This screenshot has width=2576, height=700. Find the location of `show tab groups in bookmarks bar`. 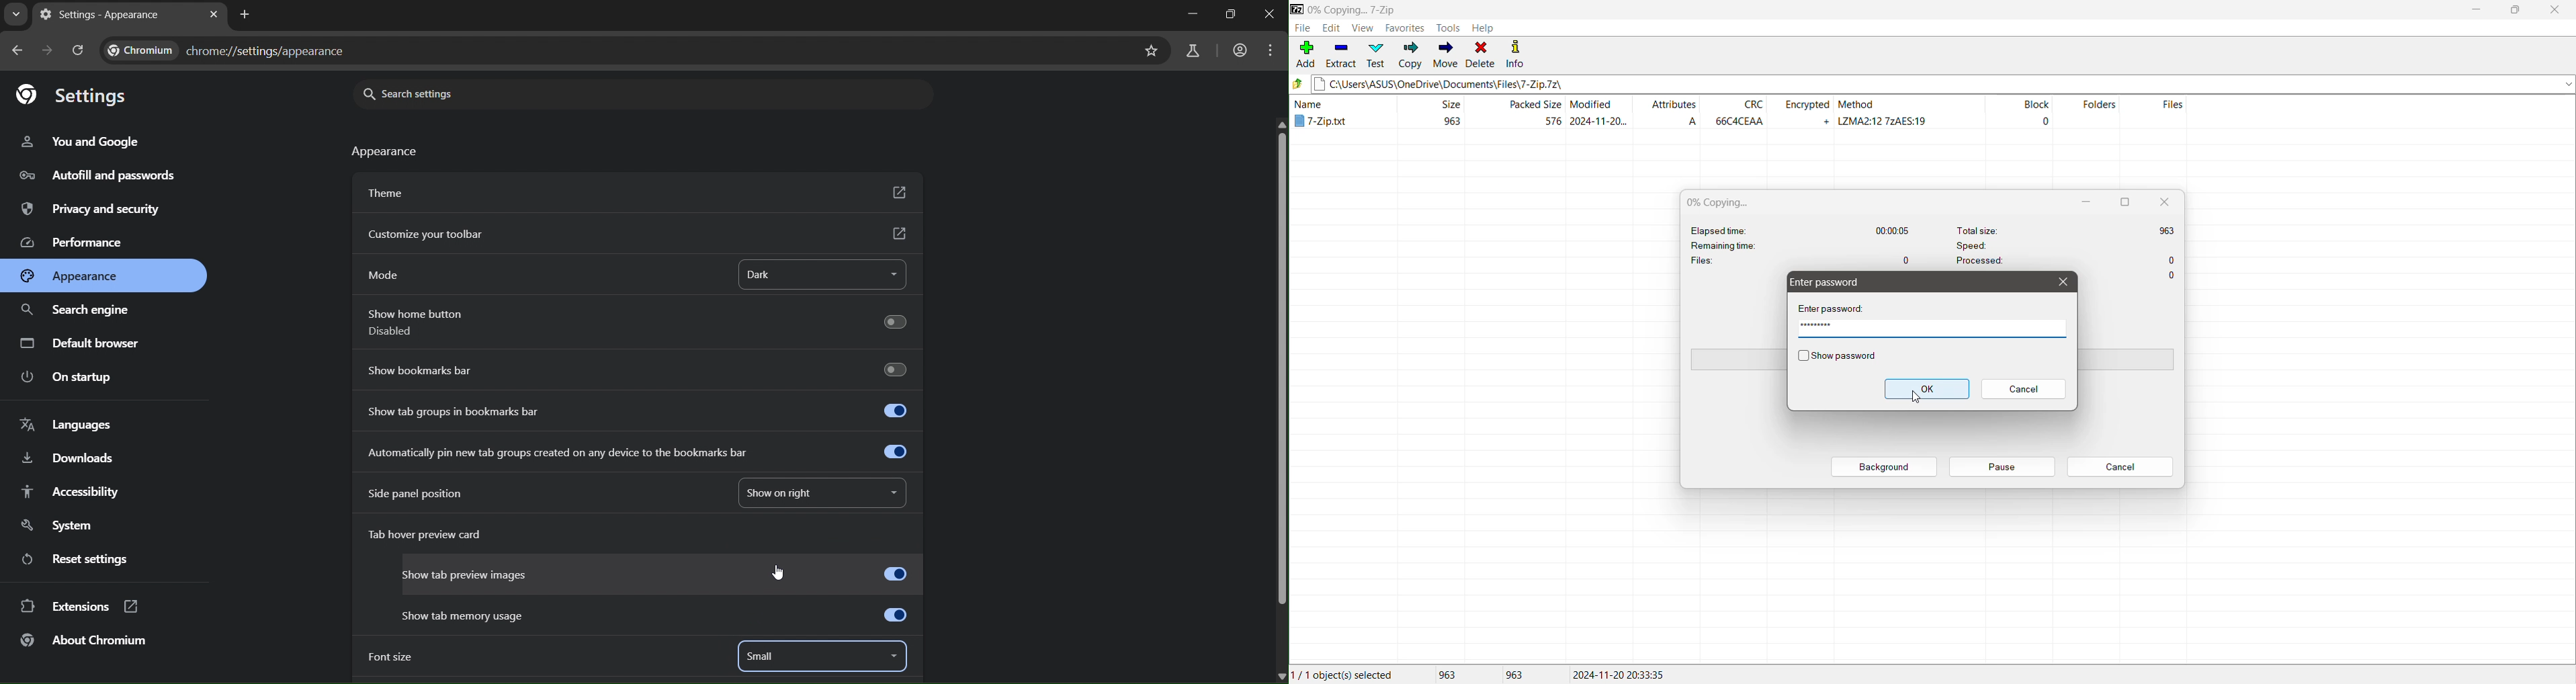

show tab groups in bookmarks bar is located at coordinates (641, 409).